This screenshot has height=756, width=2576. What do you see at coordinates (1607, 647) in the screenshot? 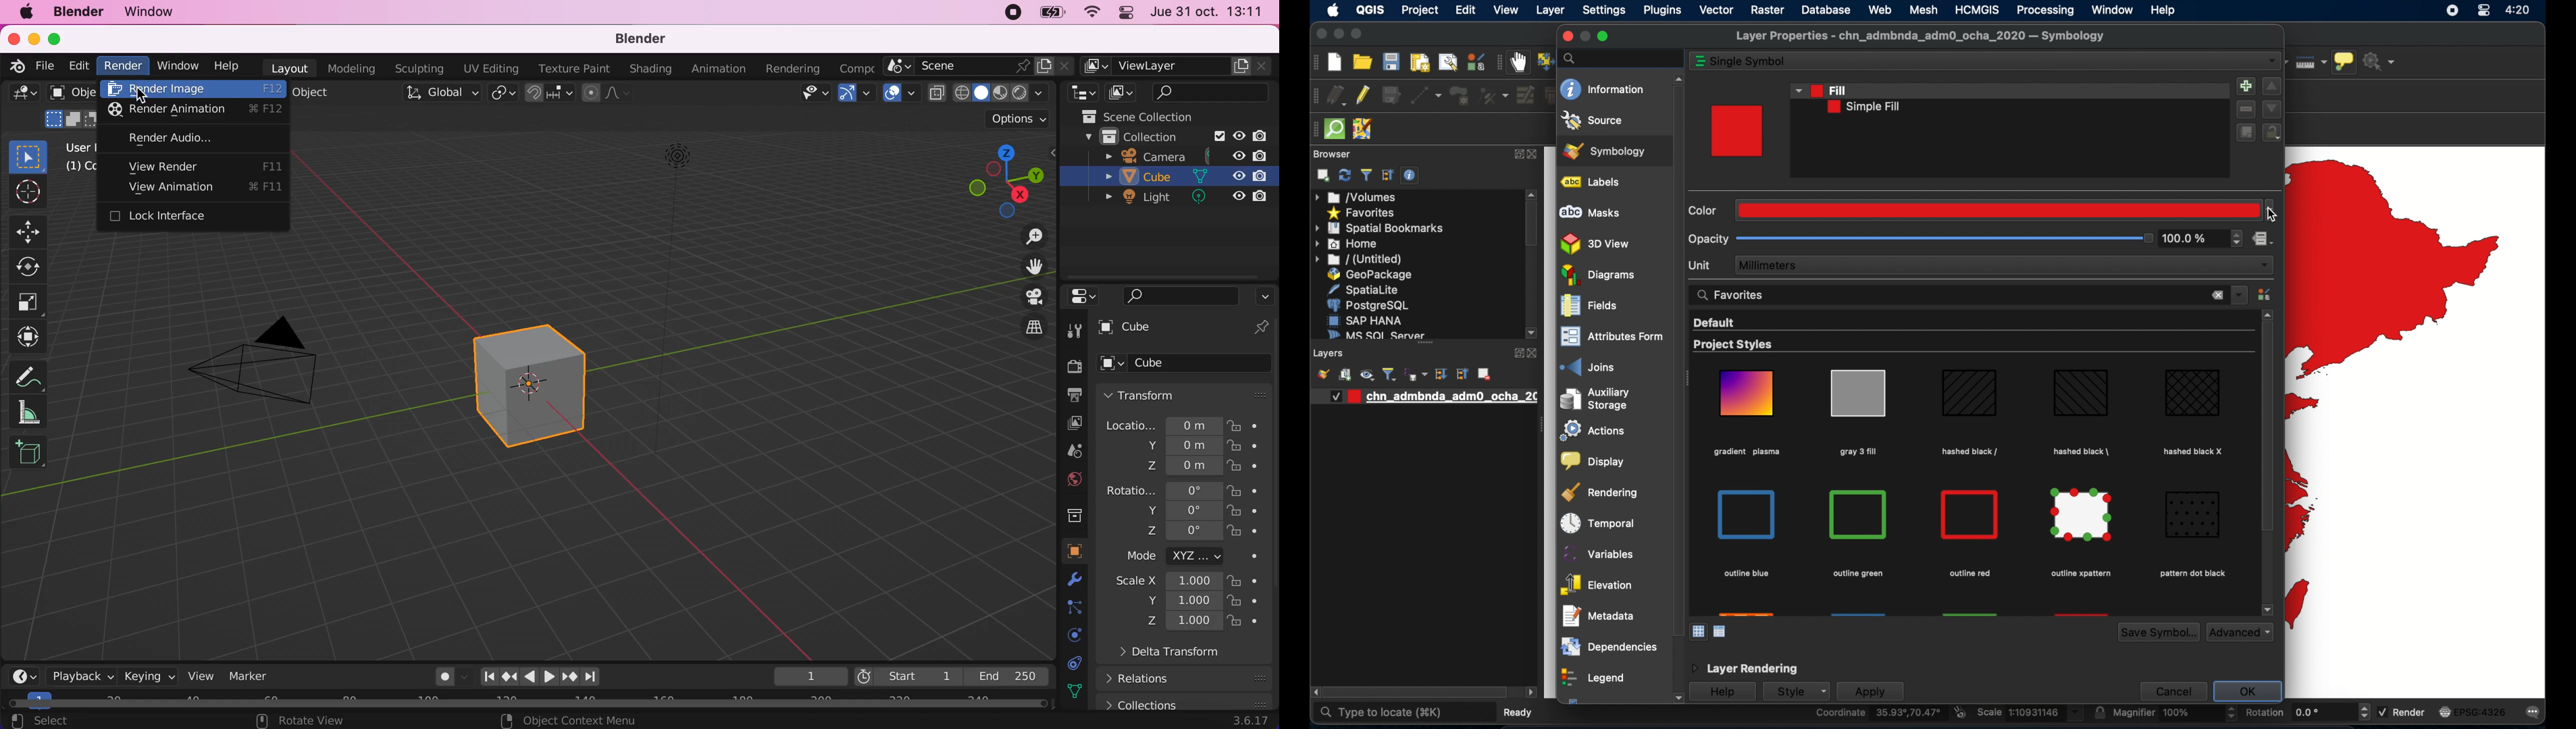
I see `dependencies` at bounding box center [1607, 647].